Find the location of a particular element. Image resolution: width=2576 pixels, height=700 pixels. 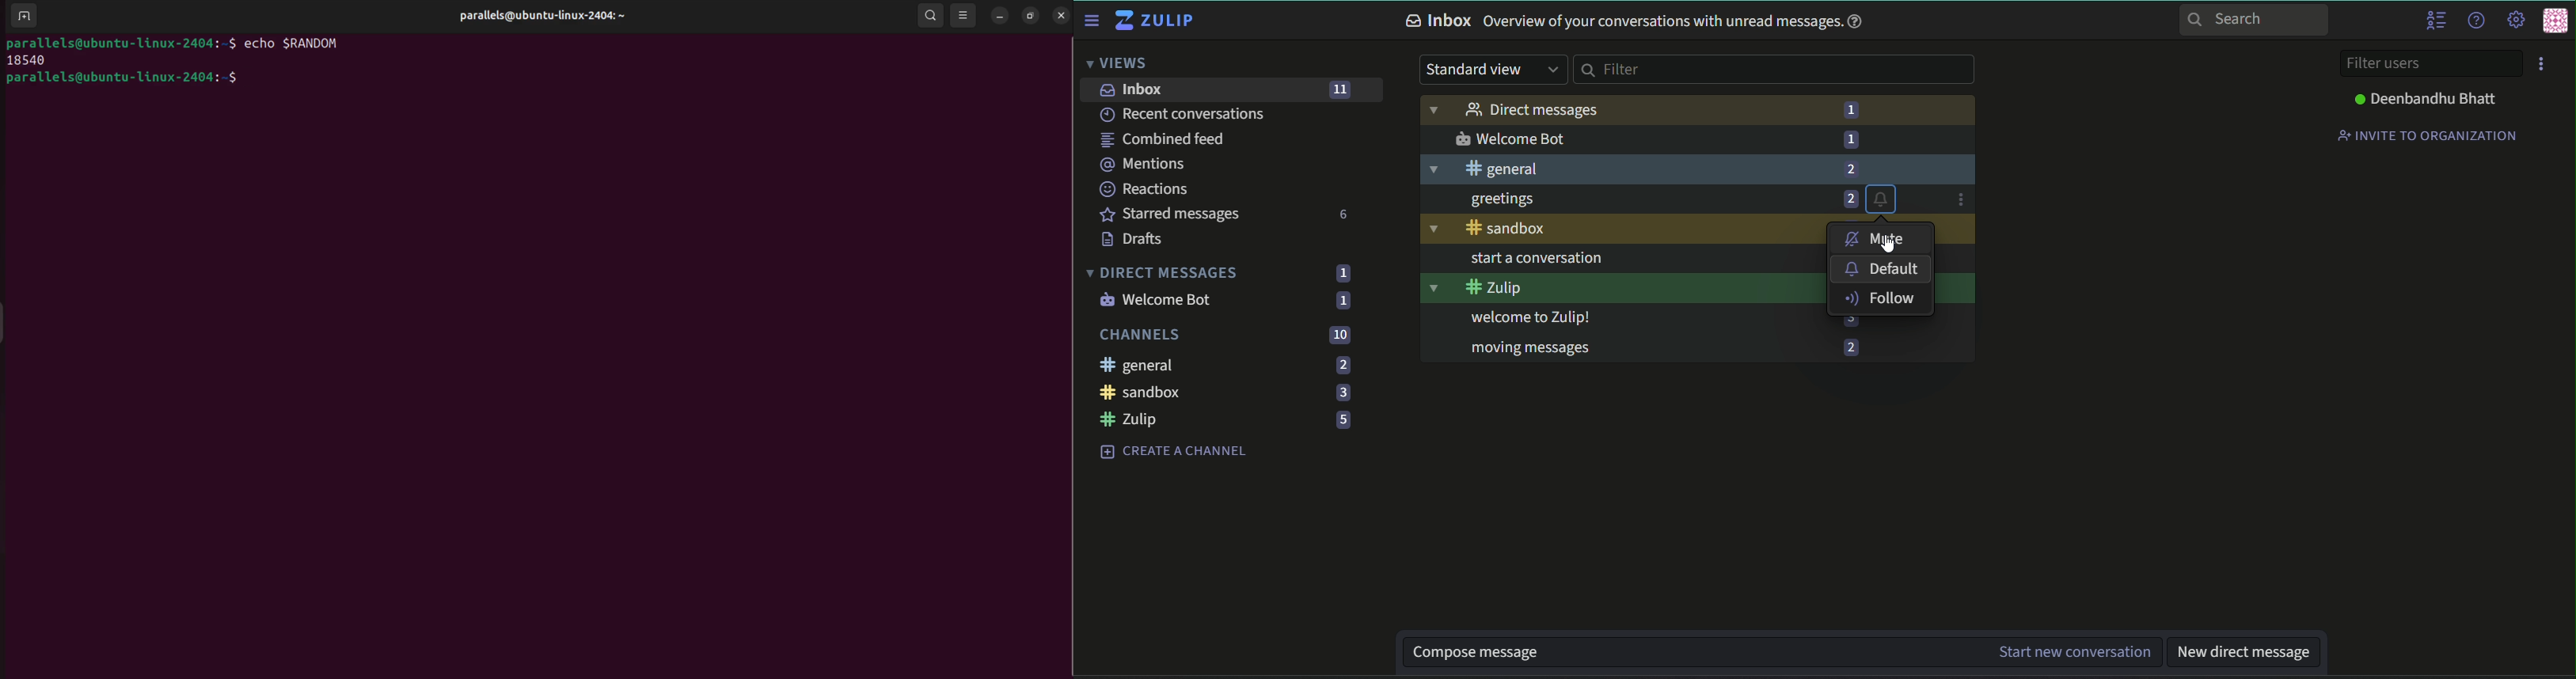

Zulip is located at coordinates (1156, 20).